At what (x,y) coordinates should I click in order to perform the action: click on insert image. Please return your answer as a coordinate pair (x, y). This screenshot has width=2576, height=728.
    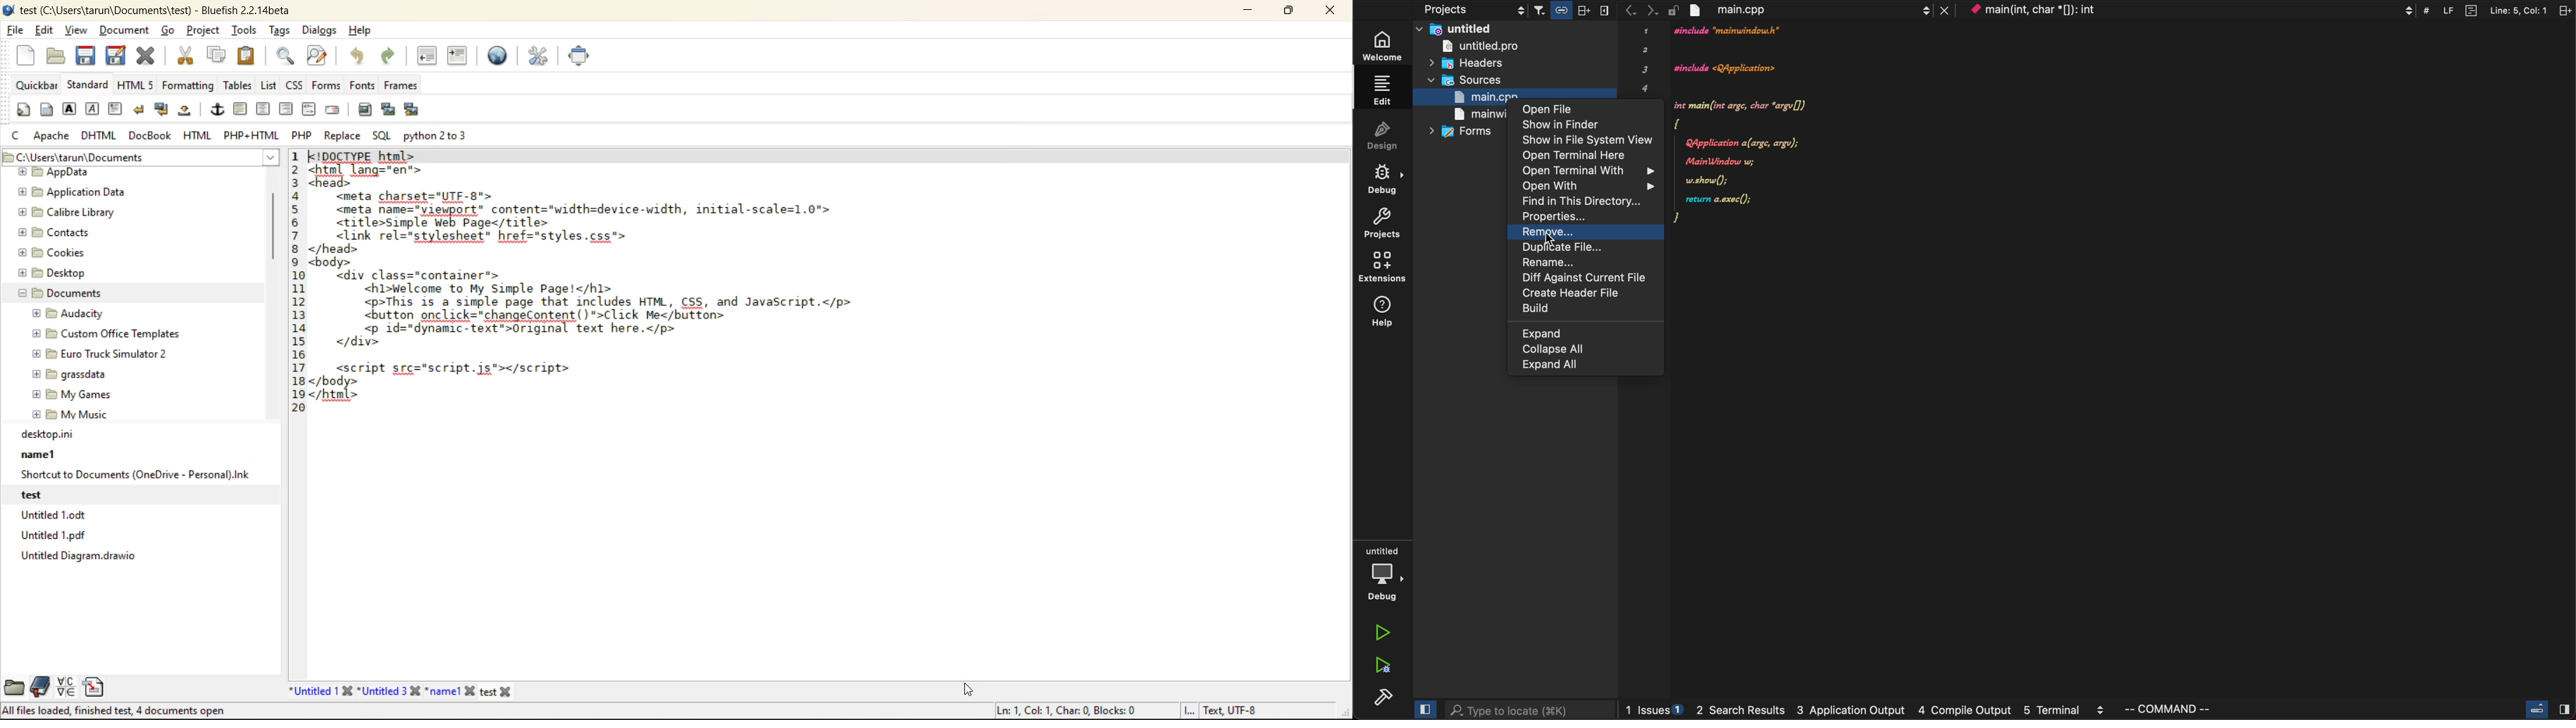
    Looking at the image, I should click on (367, 110).